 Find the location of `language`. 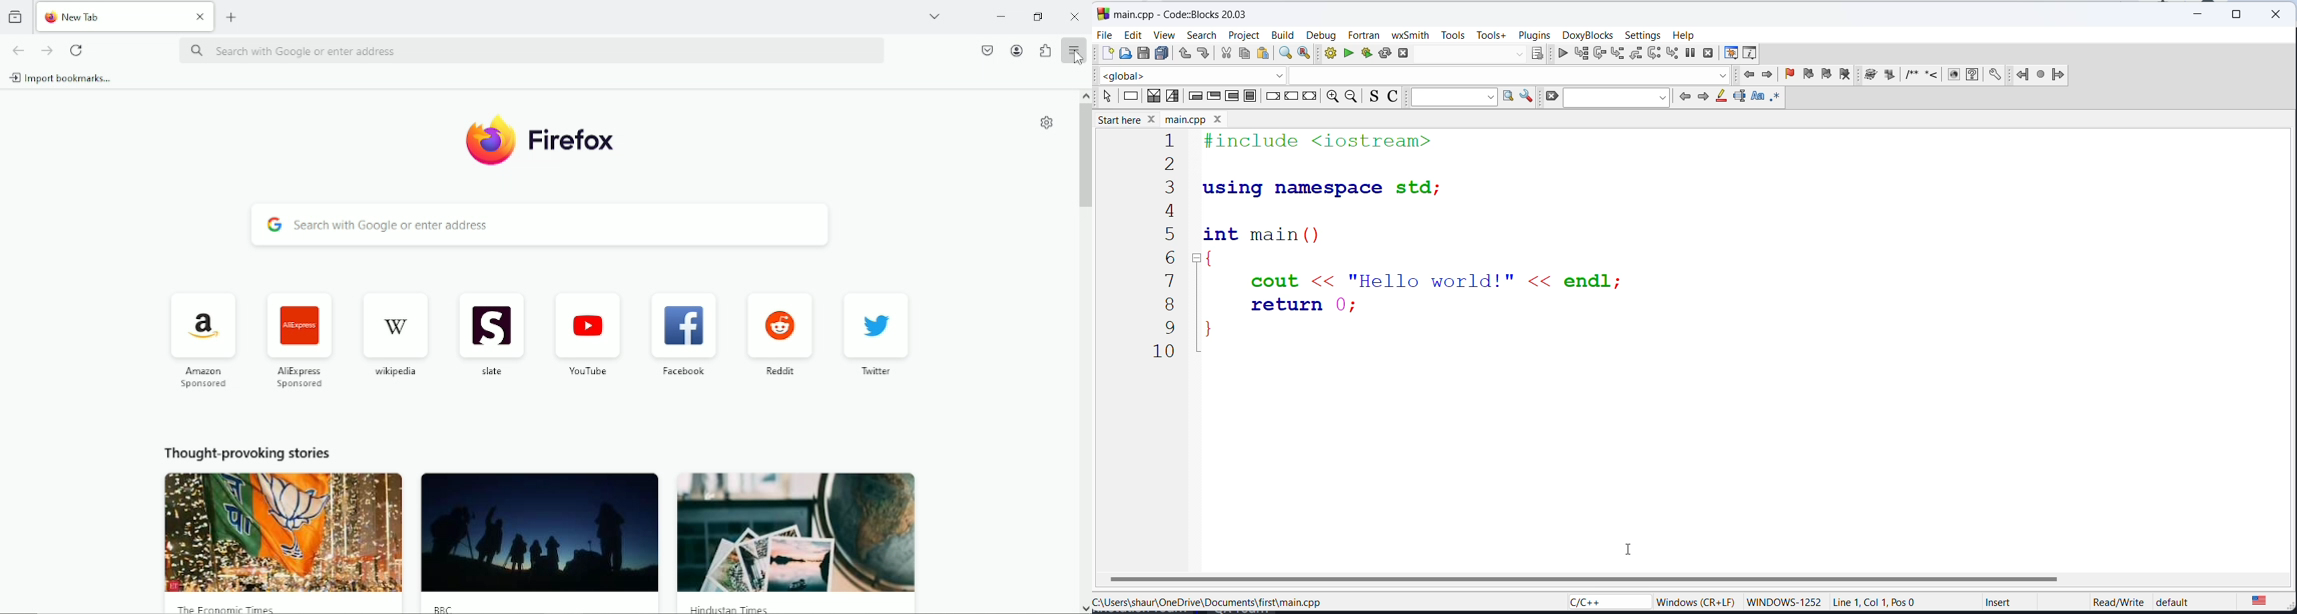

language is located at coordinates (1597, 601).